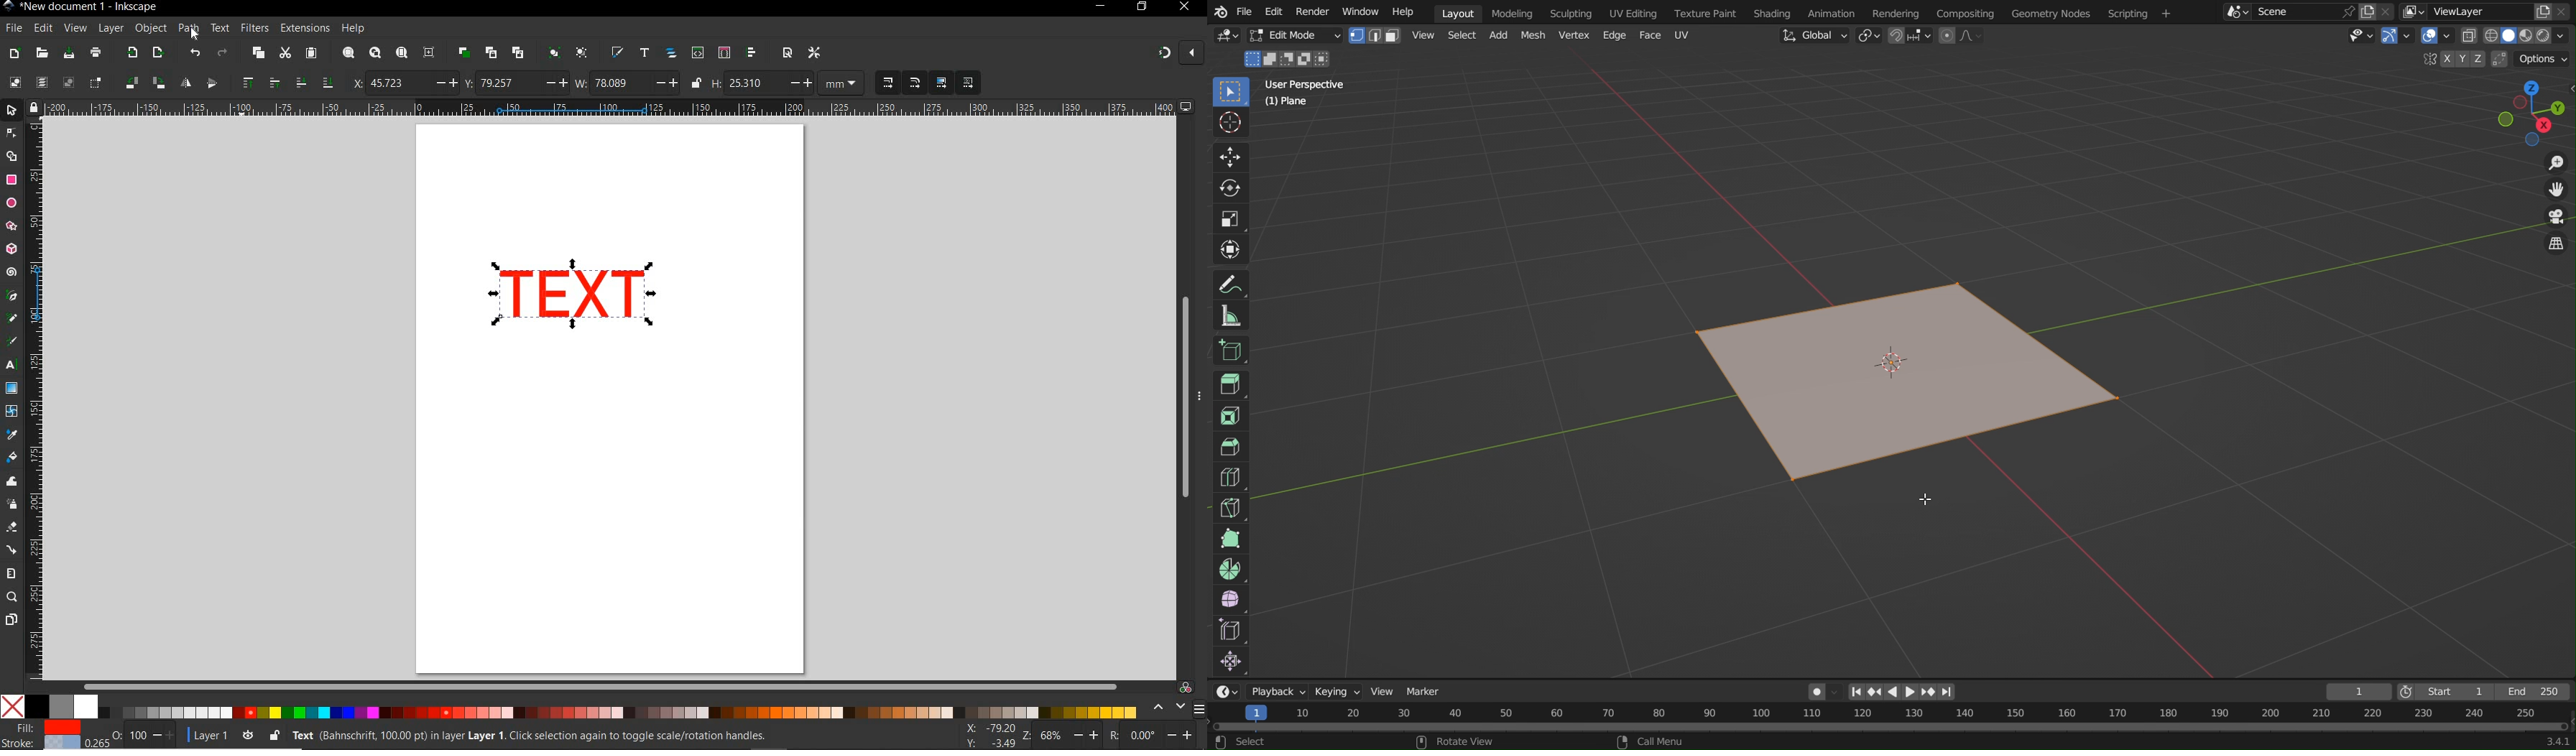 This screenshot has width=2576, height=756. Describe the element at coordinates (1230, 507) in the screenshot. I see `Knife` at that location.